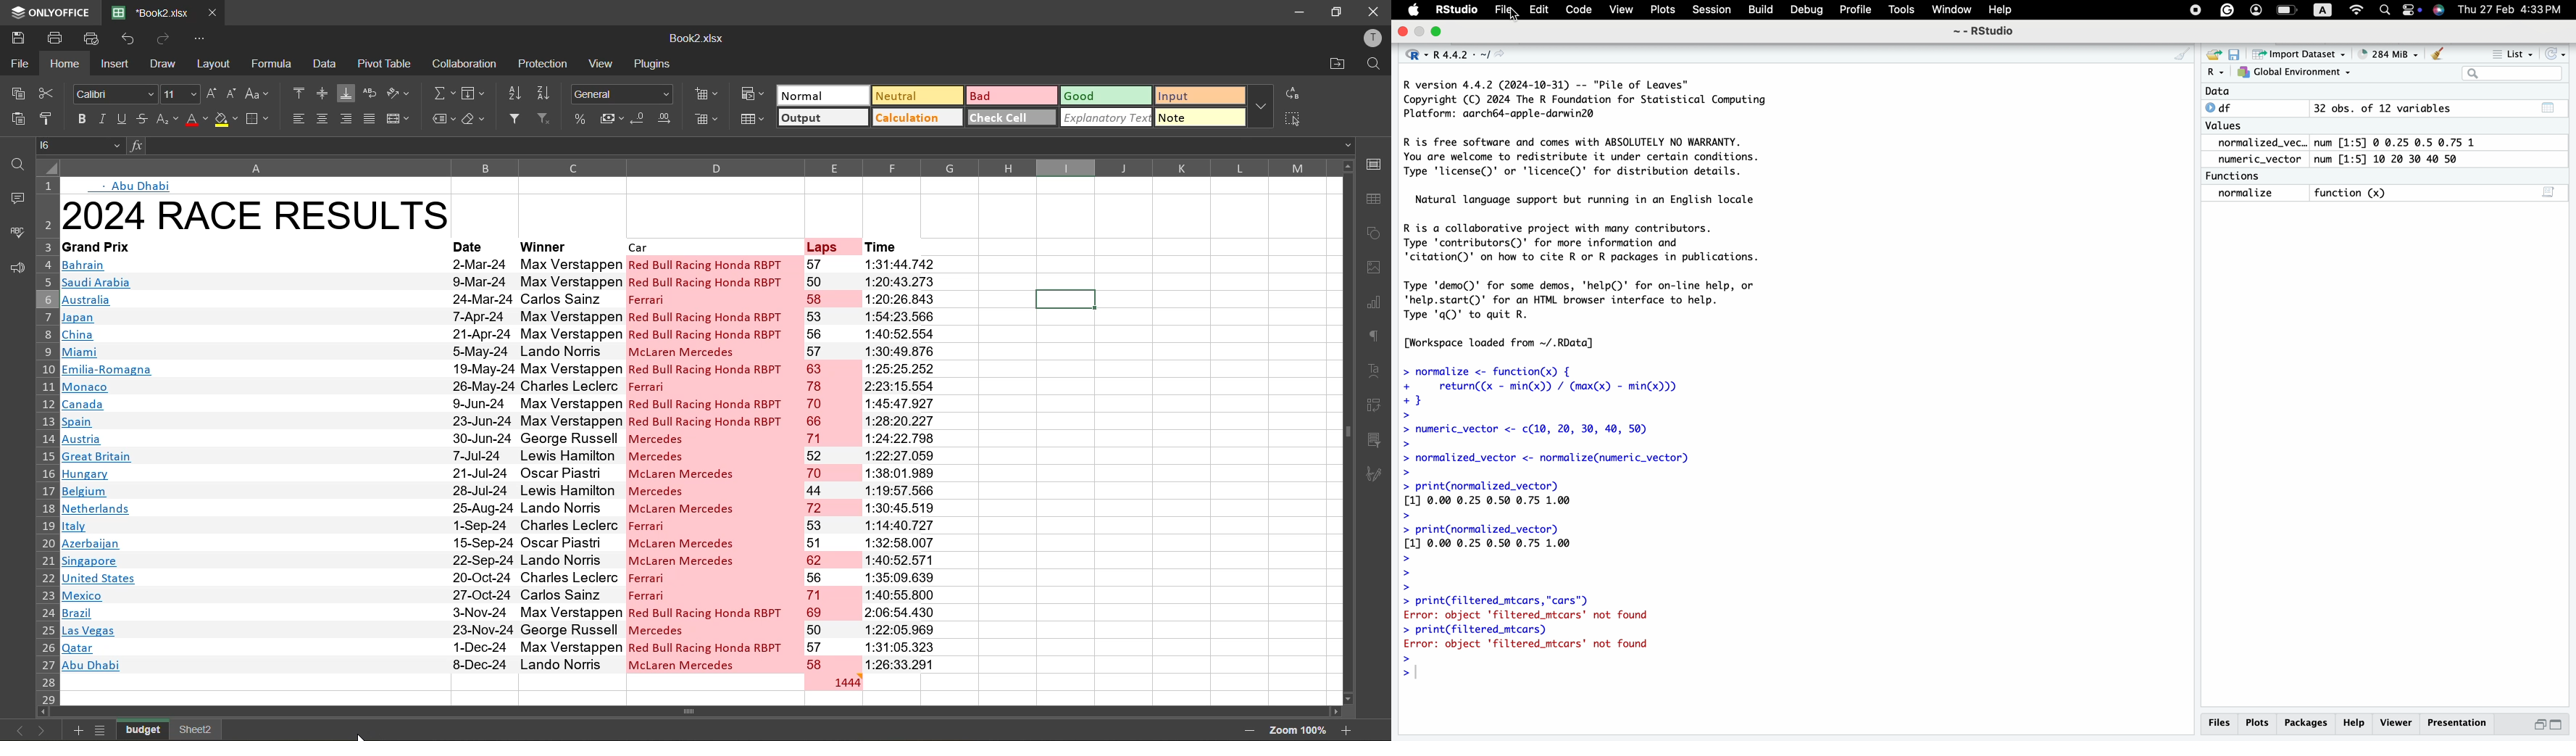  What do you see at coordinates (1856, 9) in the screenshot?
I see `Profile` at bounding box center [1856, 9].